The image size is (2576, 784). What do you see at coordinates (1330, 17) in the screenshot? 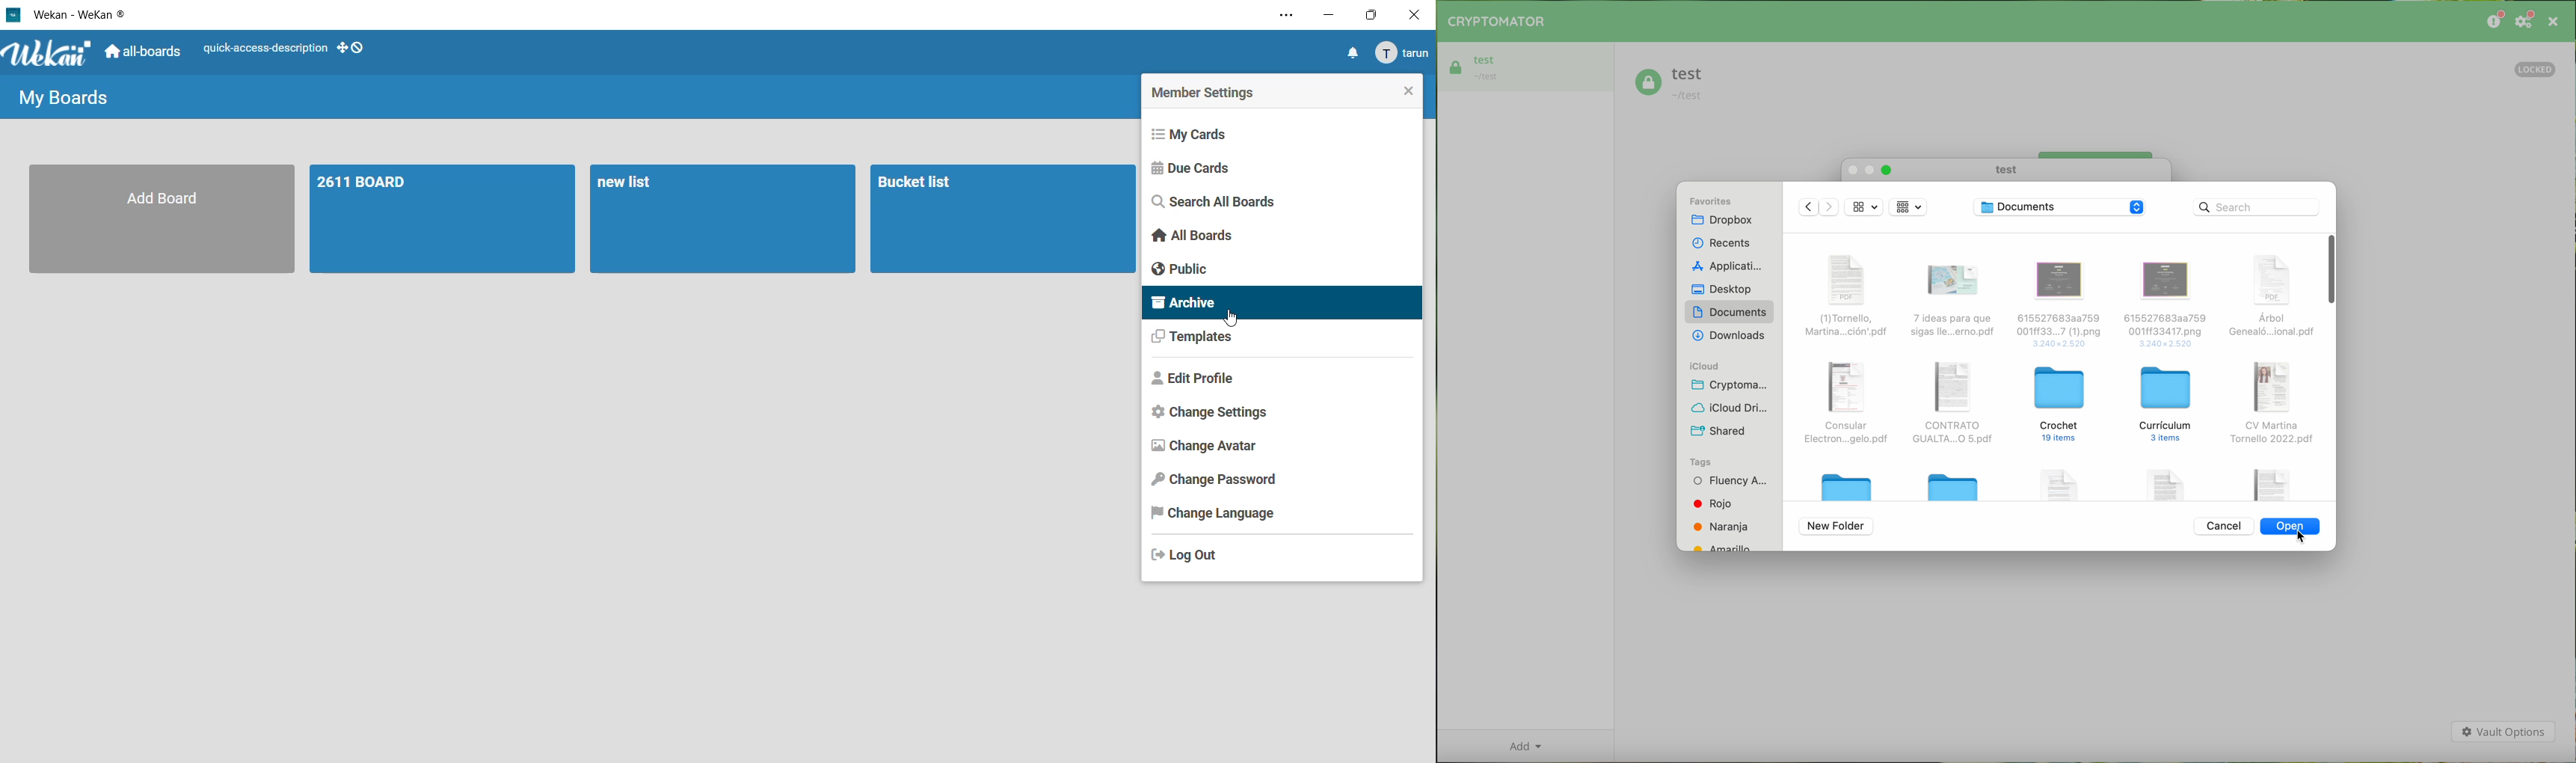
I see `minimize` at bounding box center [1330, 17].